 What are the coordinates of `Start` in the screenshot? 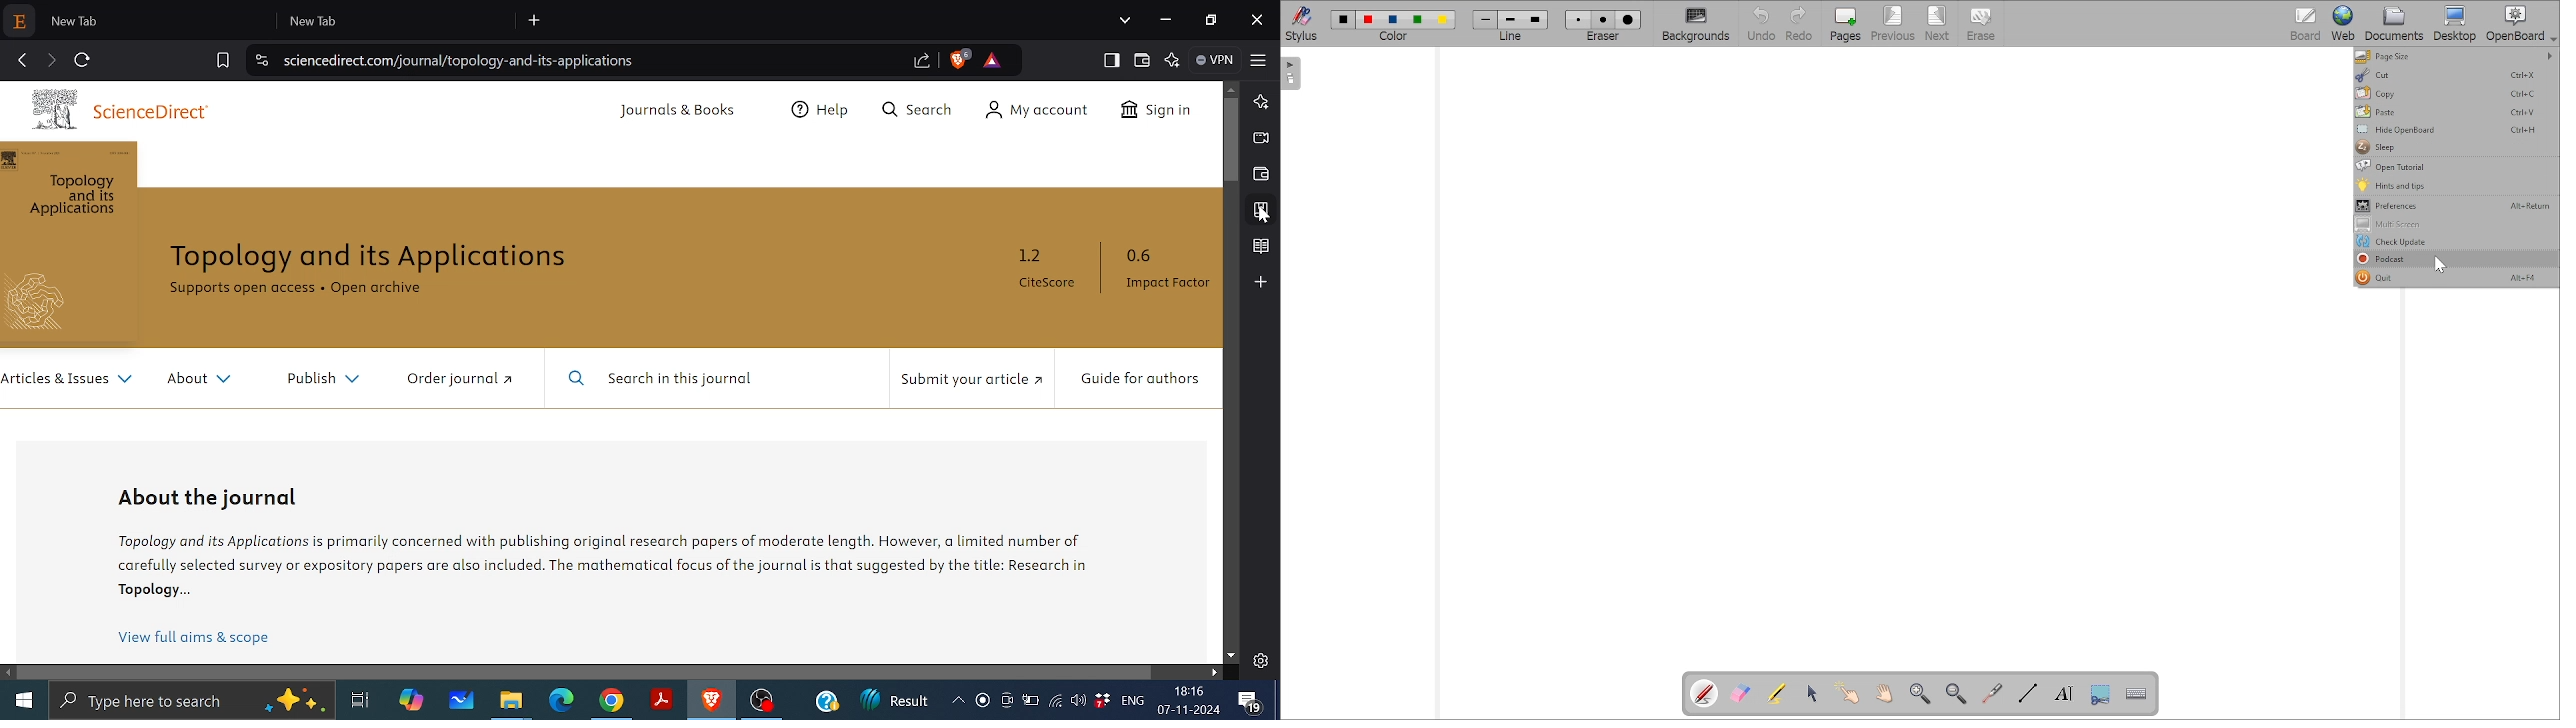 It's located at (20, 701).